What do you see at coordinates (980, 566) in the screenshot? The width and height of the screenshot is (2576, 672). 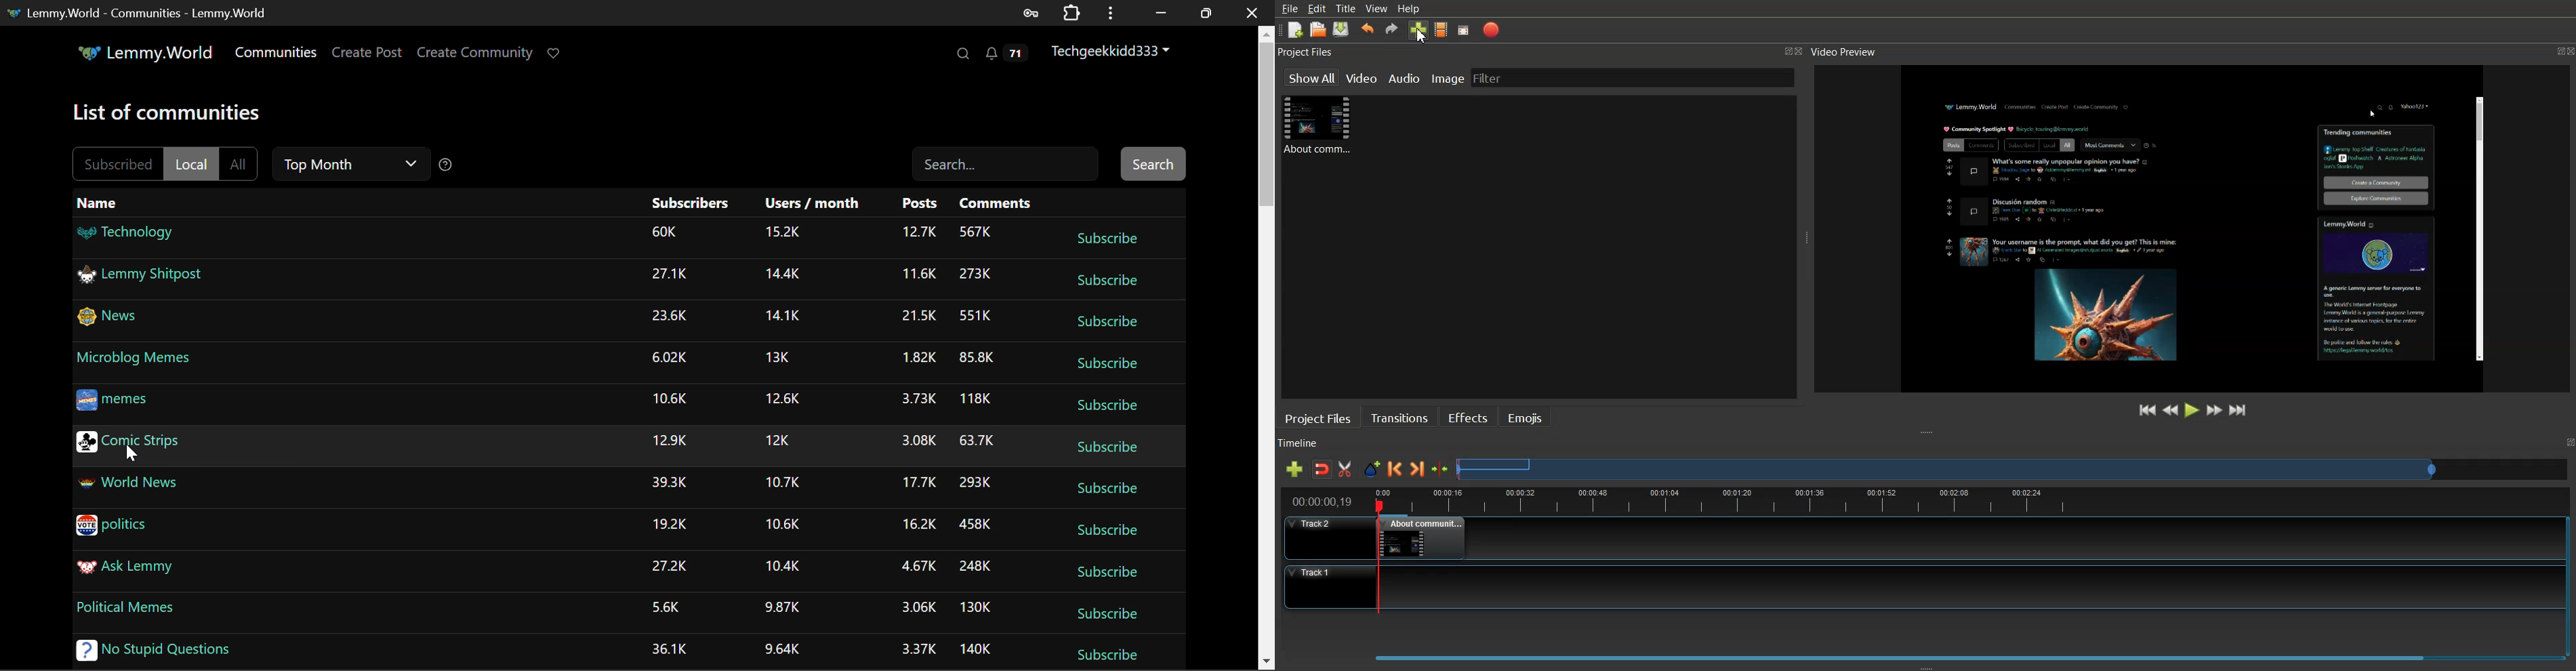 I see `248K` at bounding box center [980, 566].